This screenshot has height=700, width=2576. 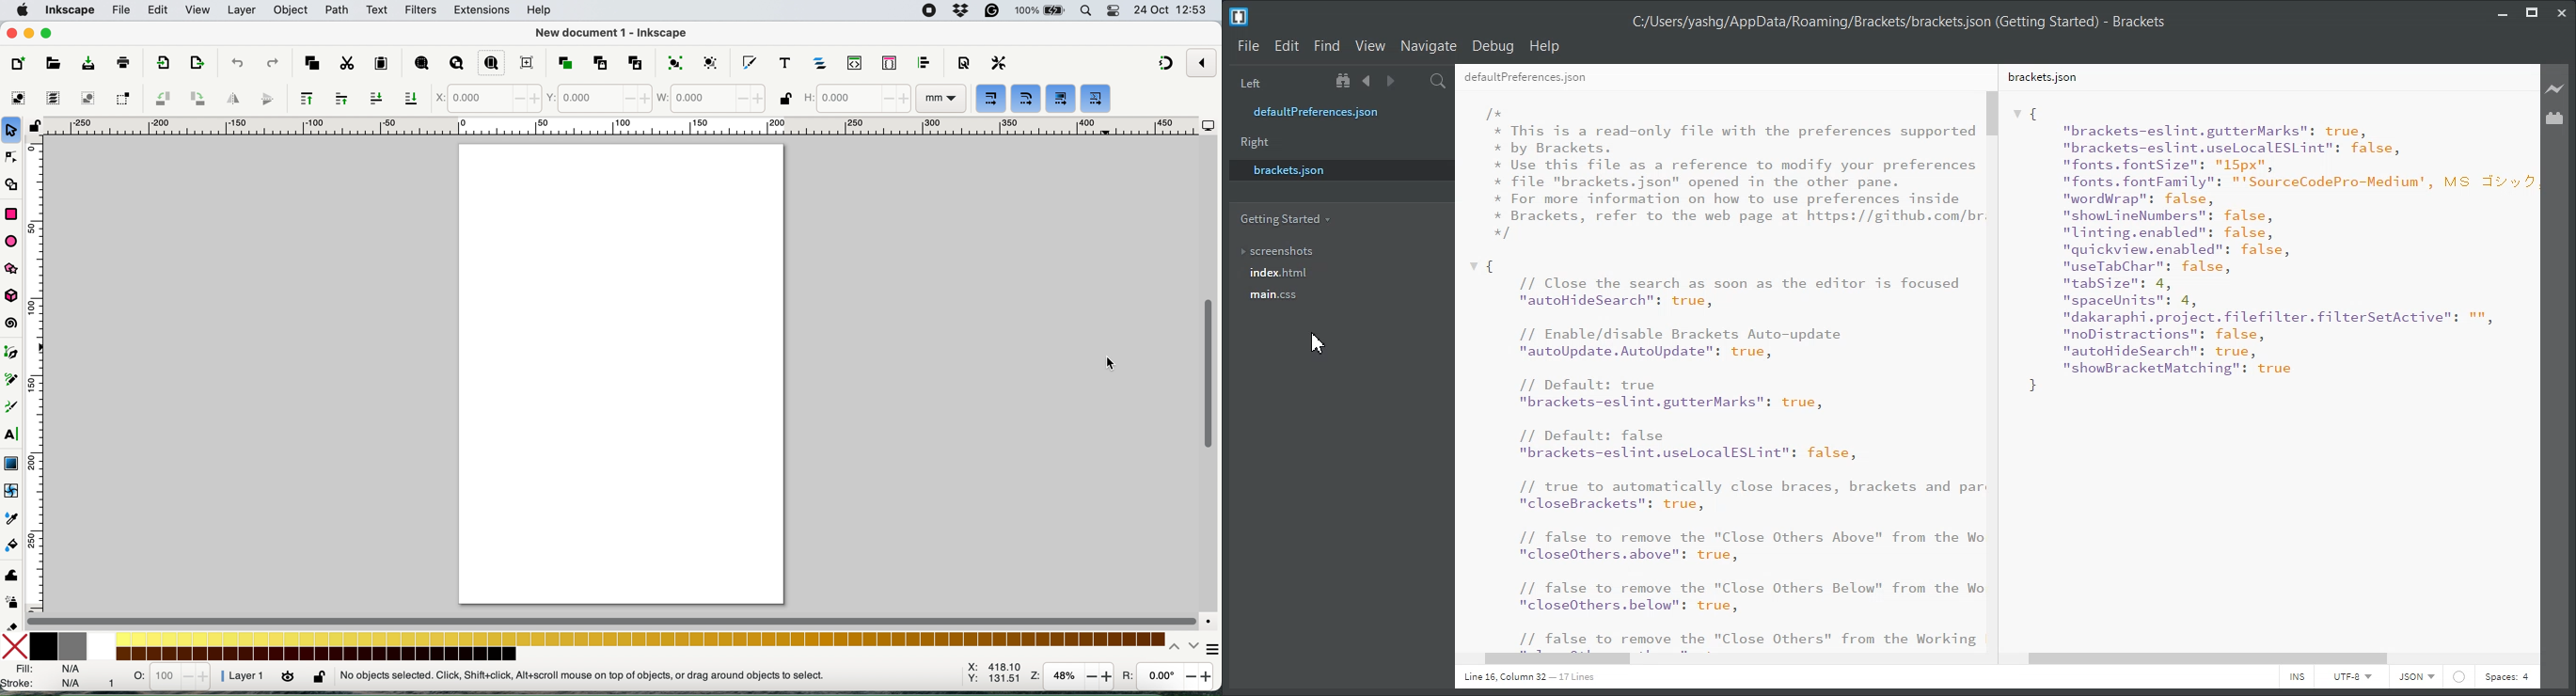 What do you see at coordinates (941, 98) in the screenshot?
I see `mm` at bounding box center [941, 98].